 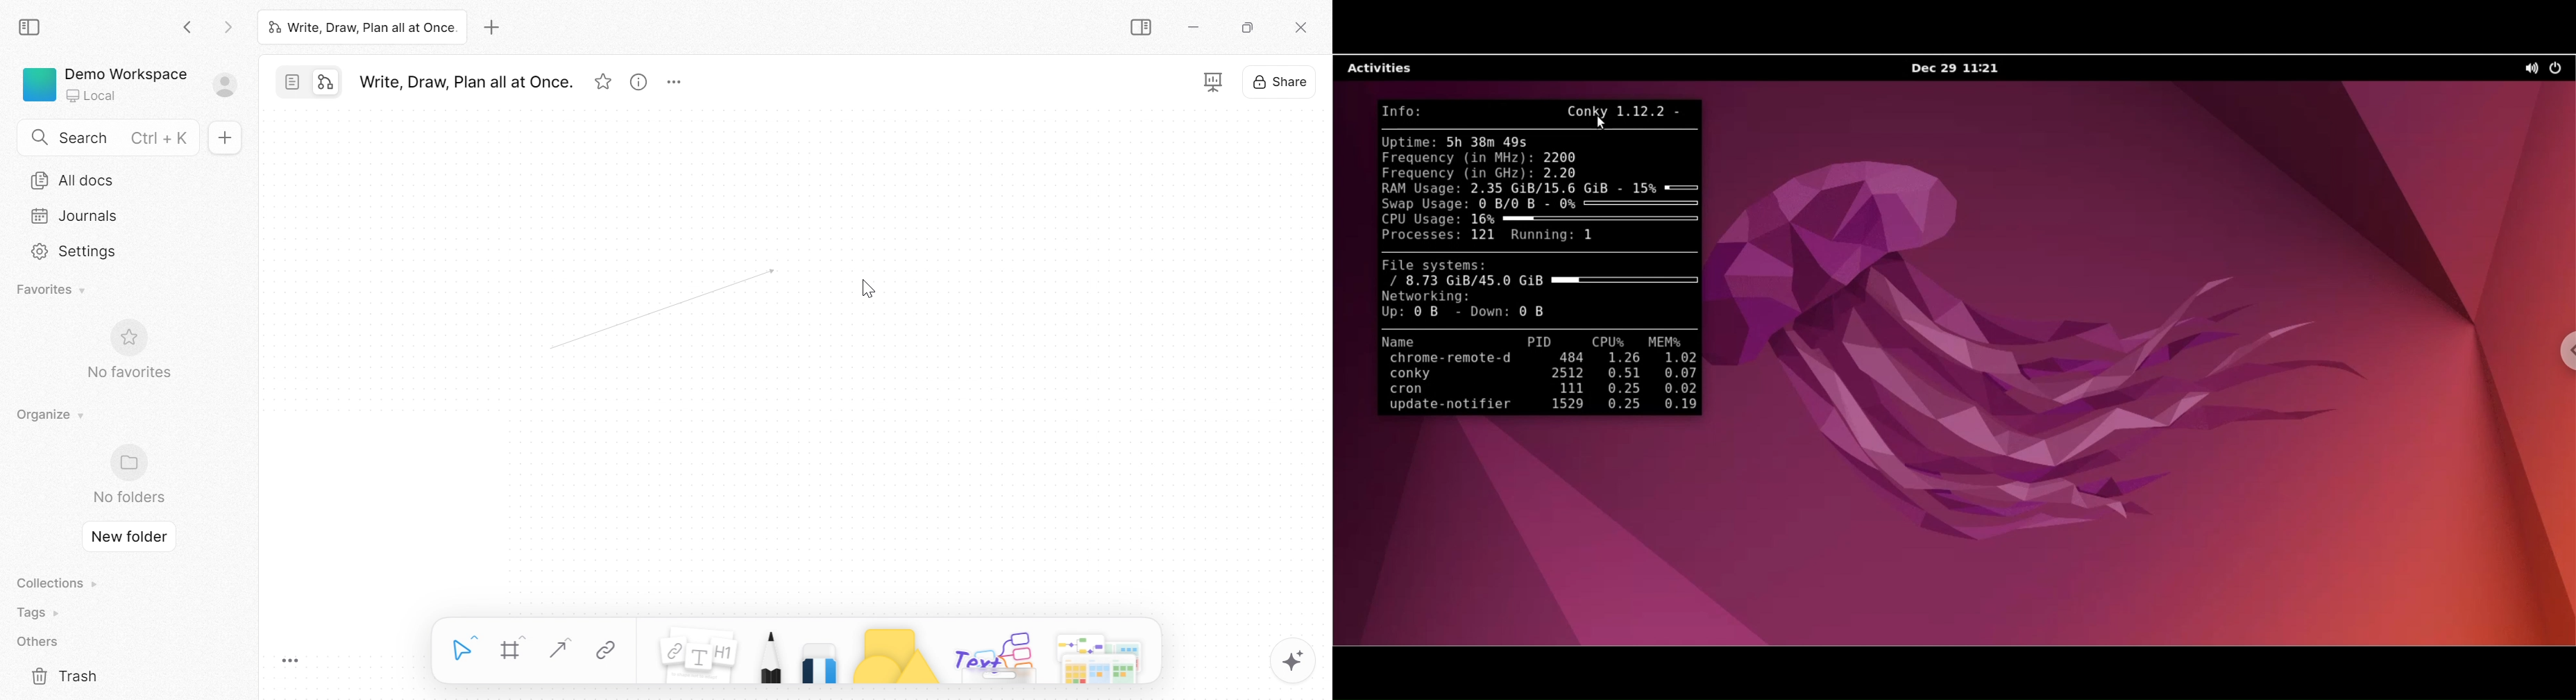 What do you see at coordinates (162, 138) in the screenshot?
I see `Ctrl + K` at bounding box center [162, 138].